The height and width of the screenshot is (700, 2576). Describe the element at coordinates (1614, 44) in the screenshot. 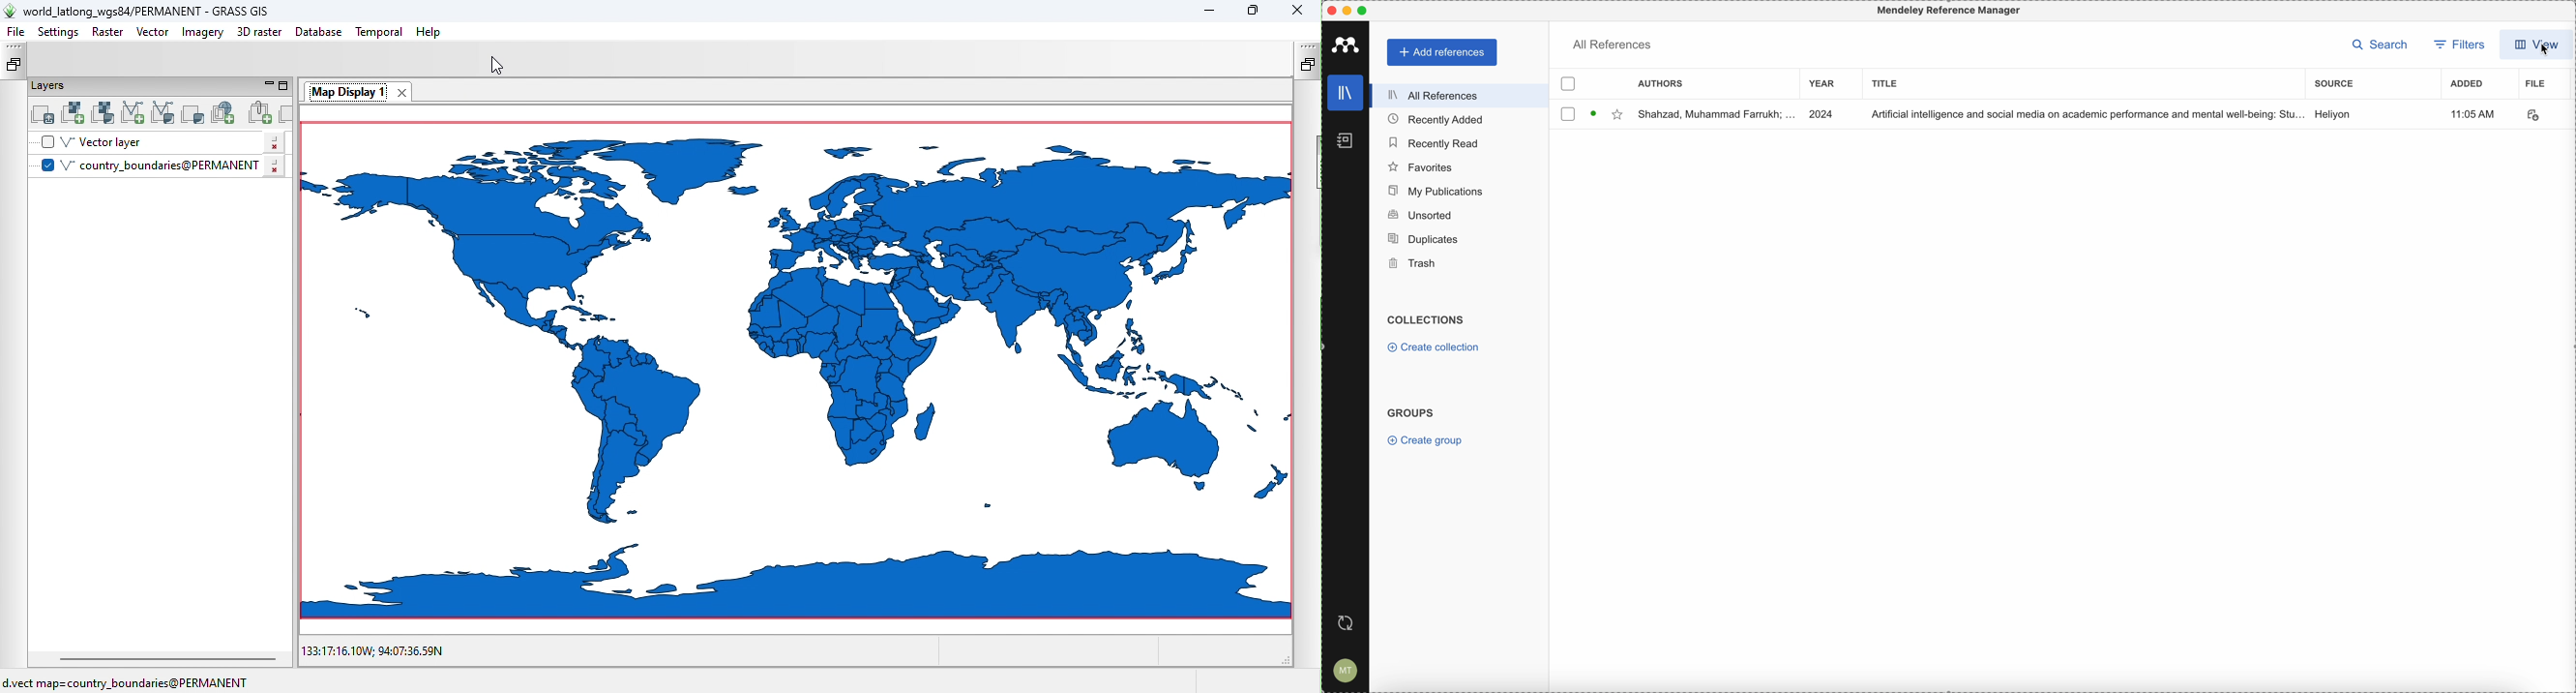

I see `all references` at that location.